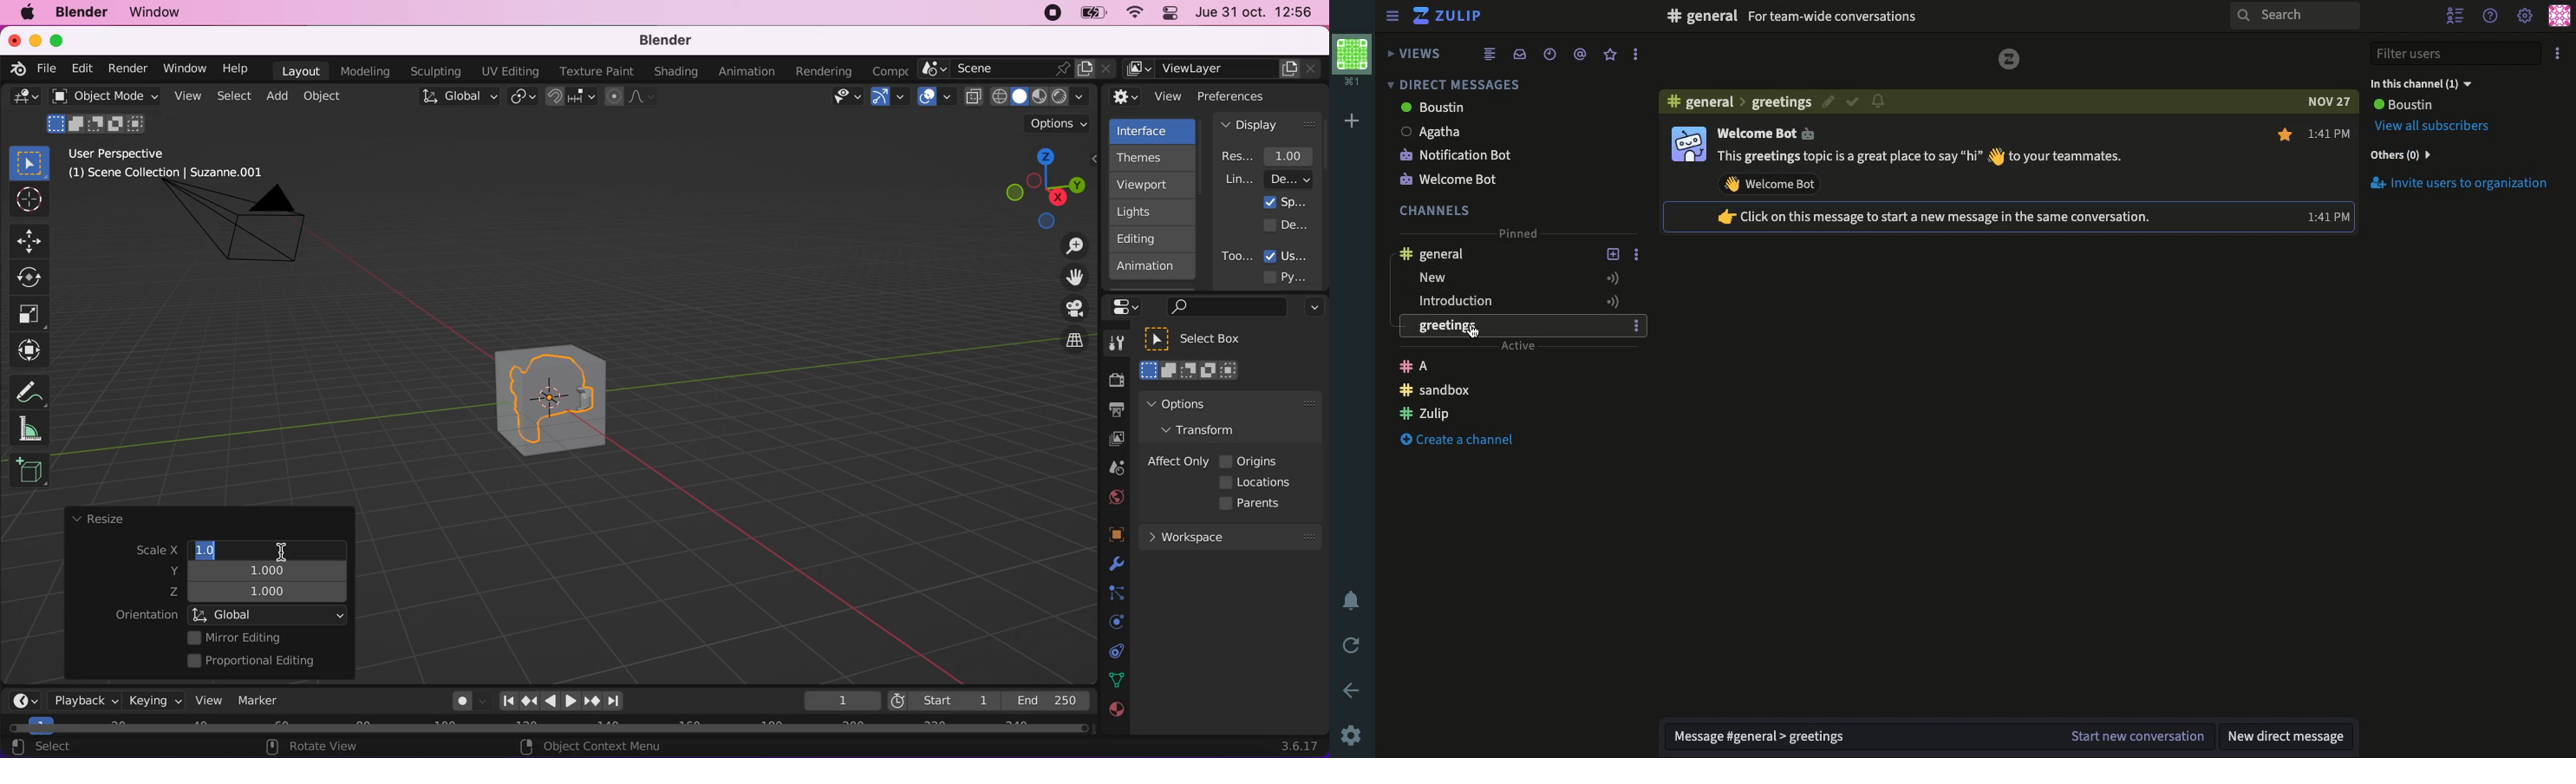 The width and height of the screenshot is (2576, 784). Describe the element at coordinates (262, 570) in the screenshot. I see `scale y` at that location.